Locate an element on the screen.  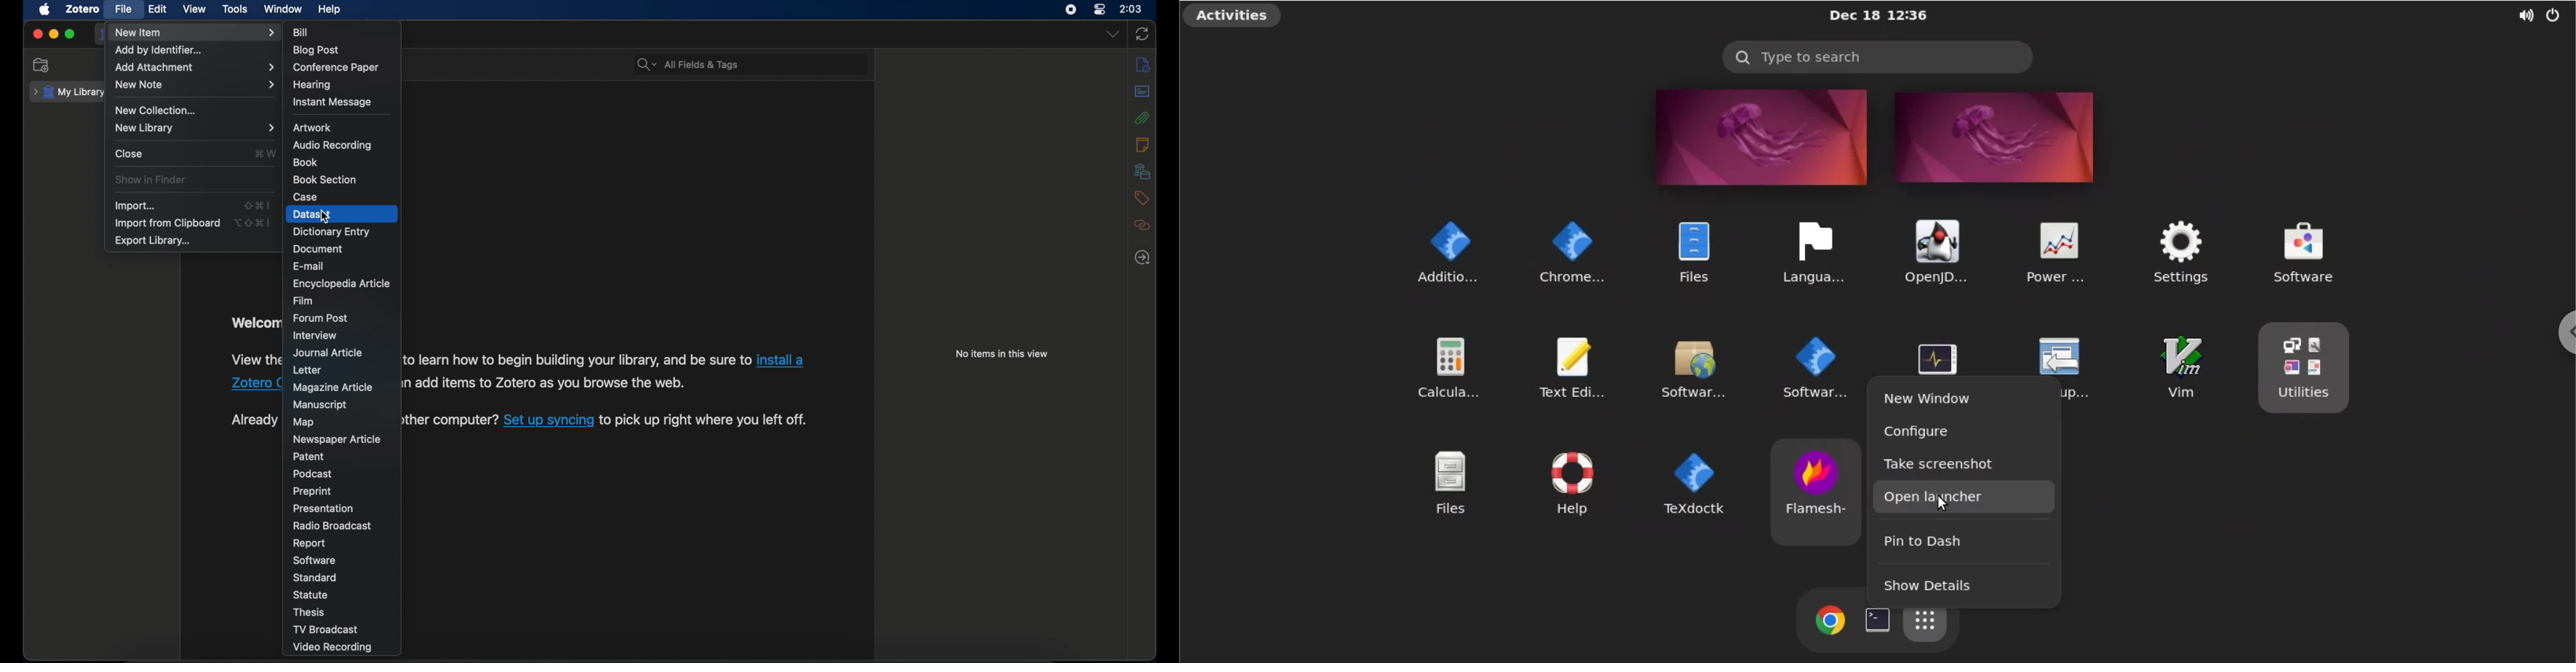
utilities is located at coordinates (2308, 369).